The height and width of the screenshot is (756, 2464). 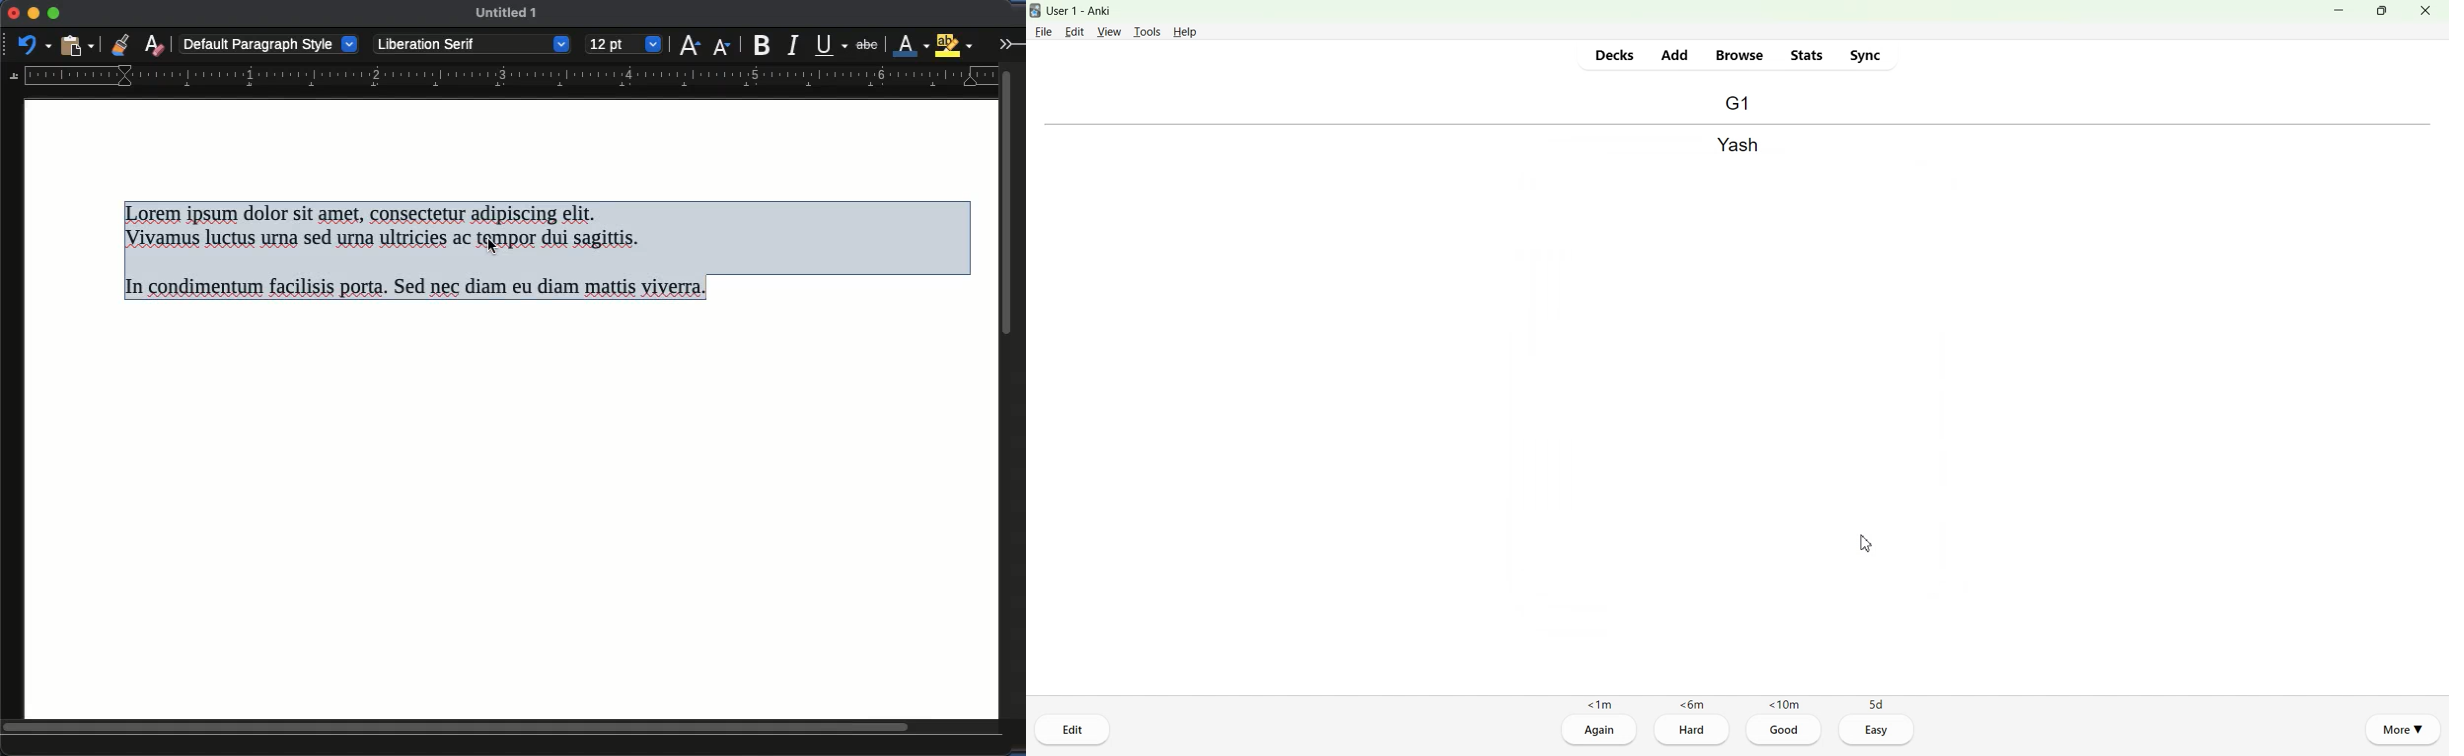 What do you see at coordinates (1738, 146) in the screenshot?
I see `Yash` at bounding box center [1738, 146].